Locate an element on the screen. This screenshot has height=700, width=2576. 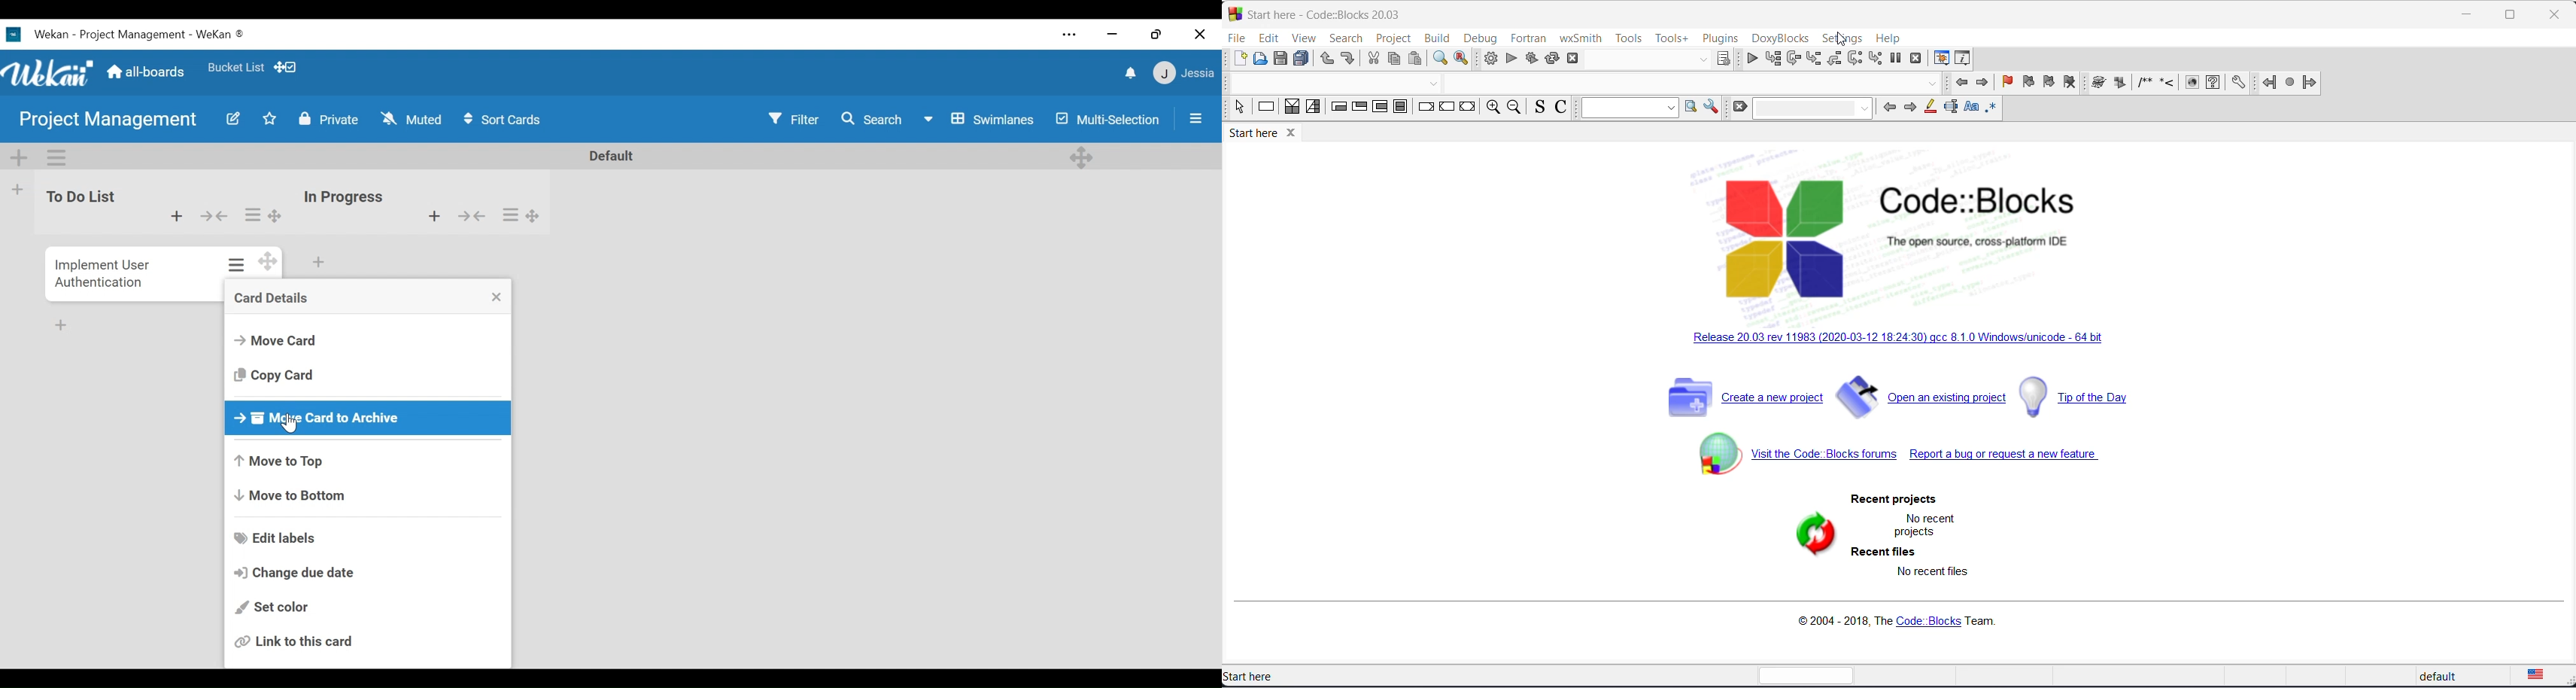
open is located at coordinates (1259, 59).